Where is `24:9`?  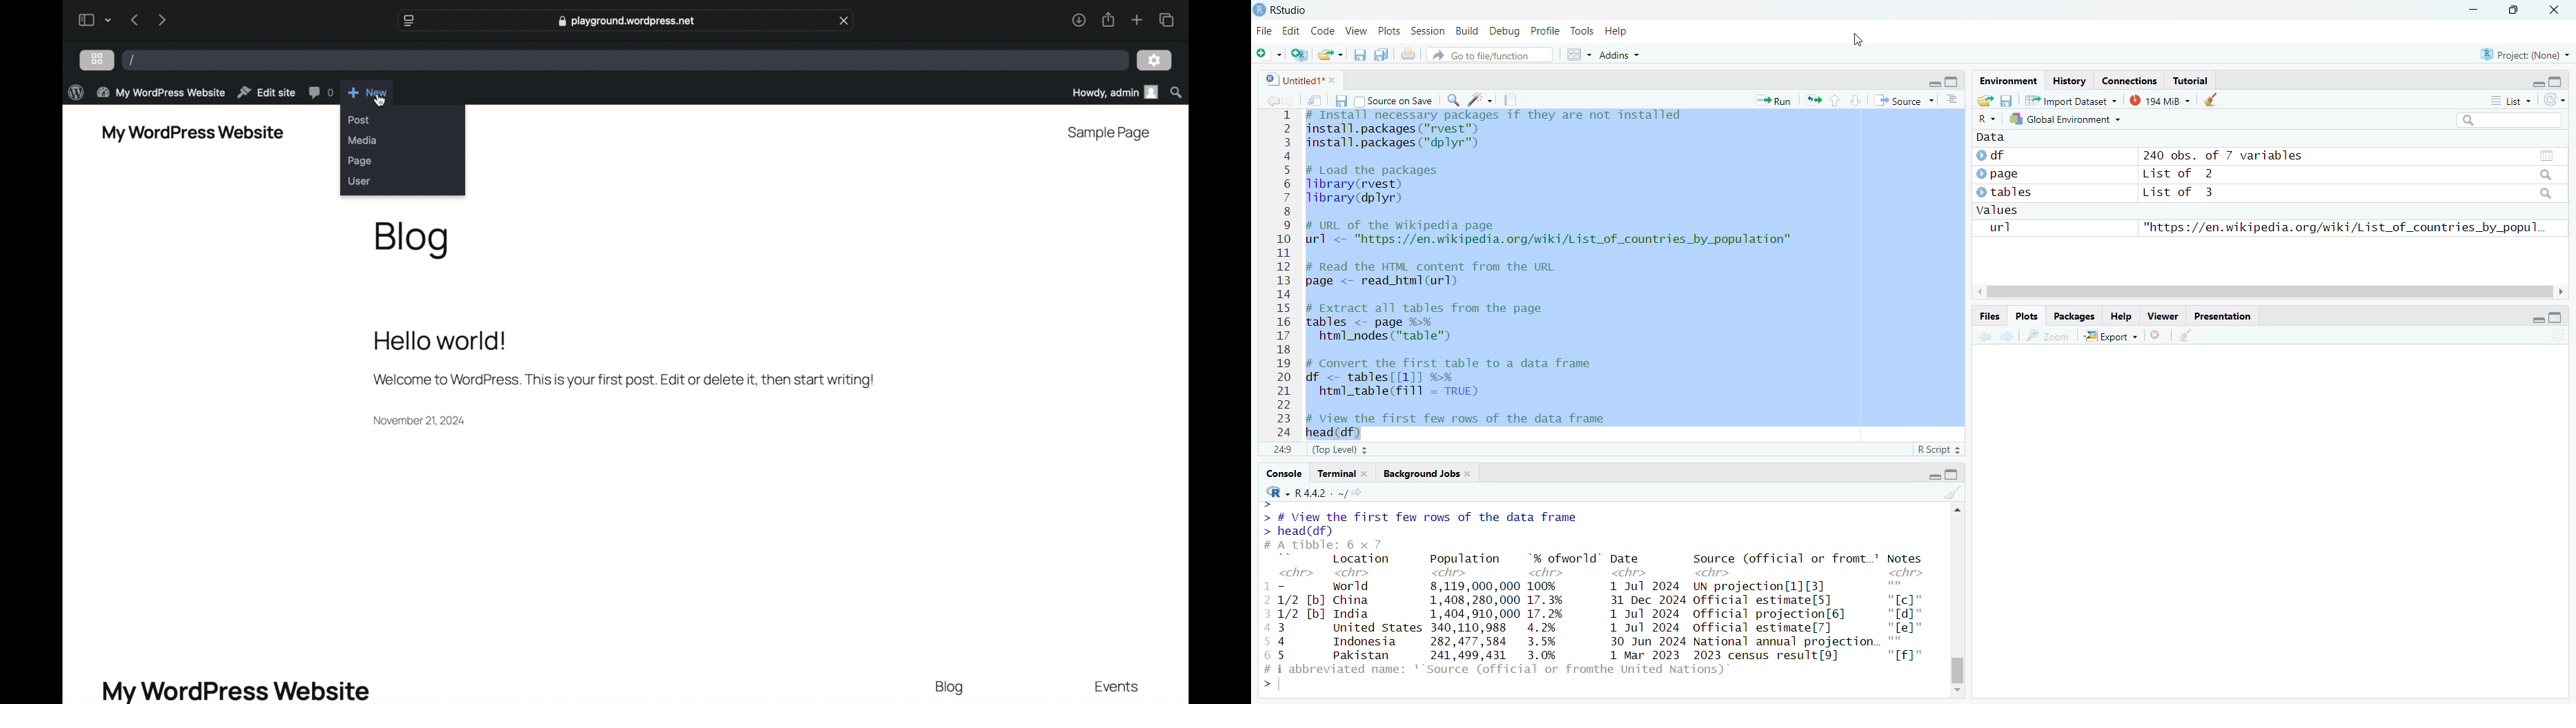 24:9 is located at coordinates (1283, 449).